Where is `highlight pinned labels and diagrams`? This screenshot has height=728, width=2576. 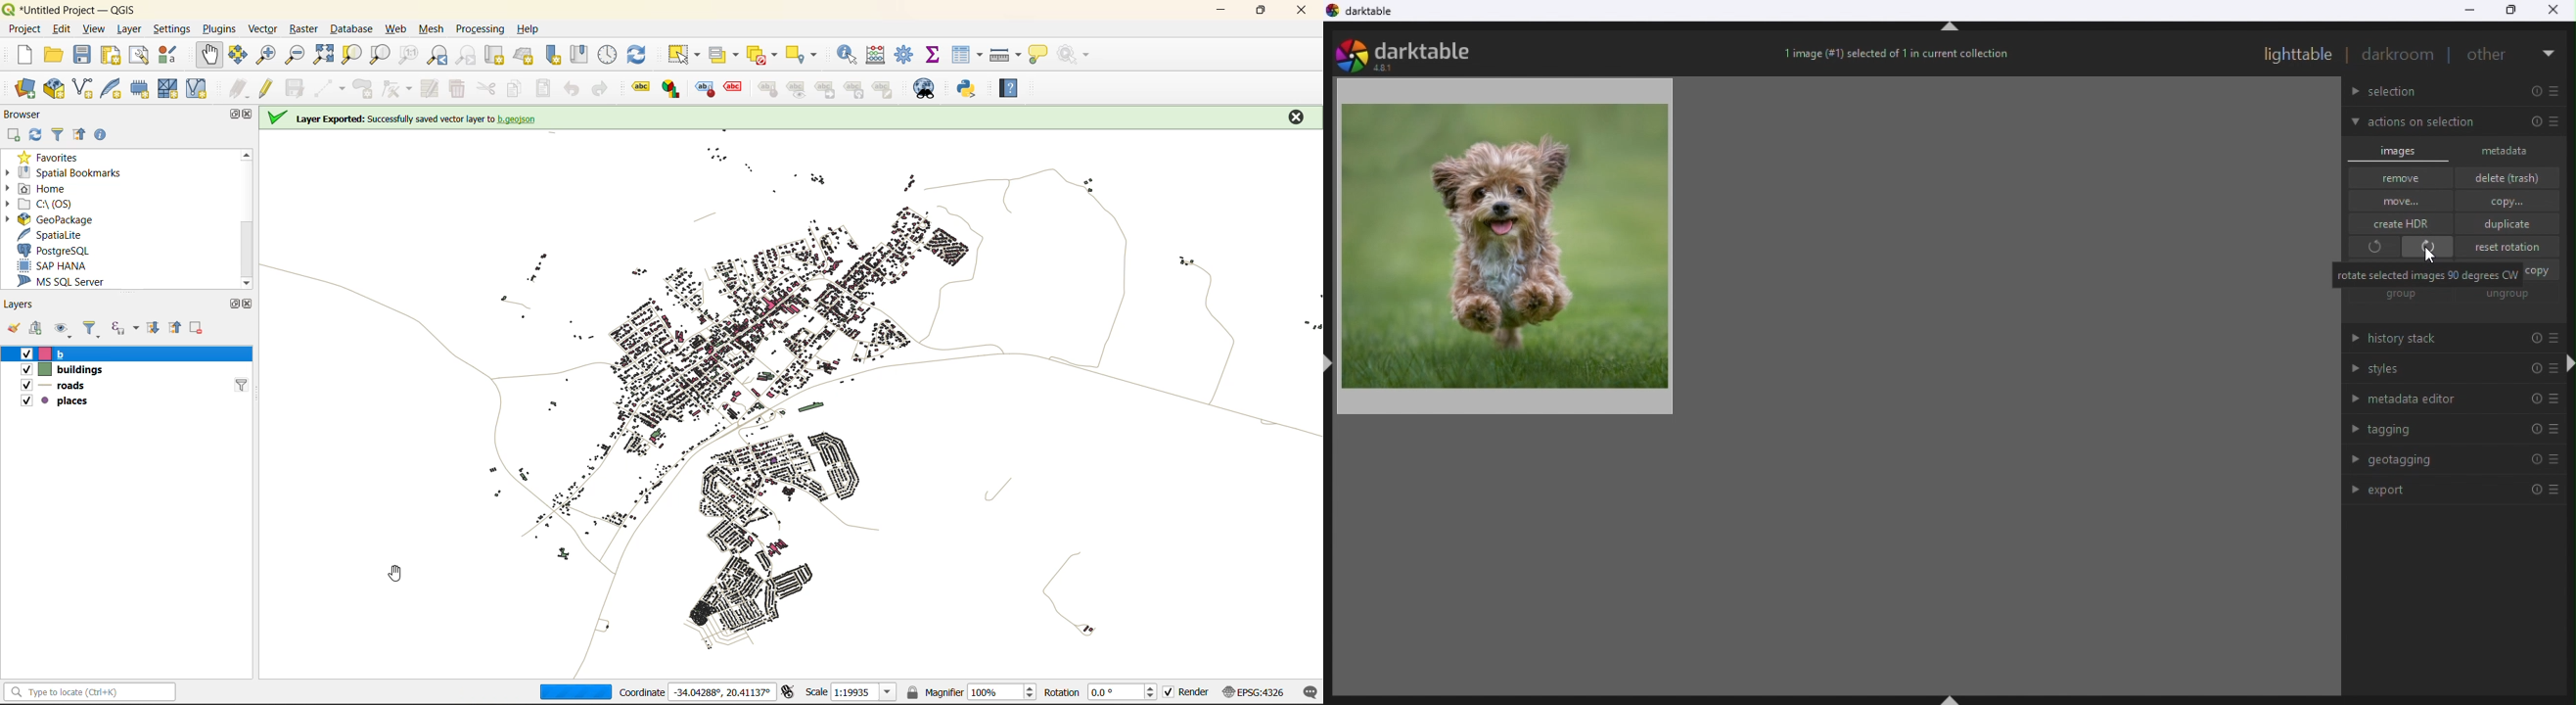 highlight pinned labels and diagrams is located at coordinates (705, 90).